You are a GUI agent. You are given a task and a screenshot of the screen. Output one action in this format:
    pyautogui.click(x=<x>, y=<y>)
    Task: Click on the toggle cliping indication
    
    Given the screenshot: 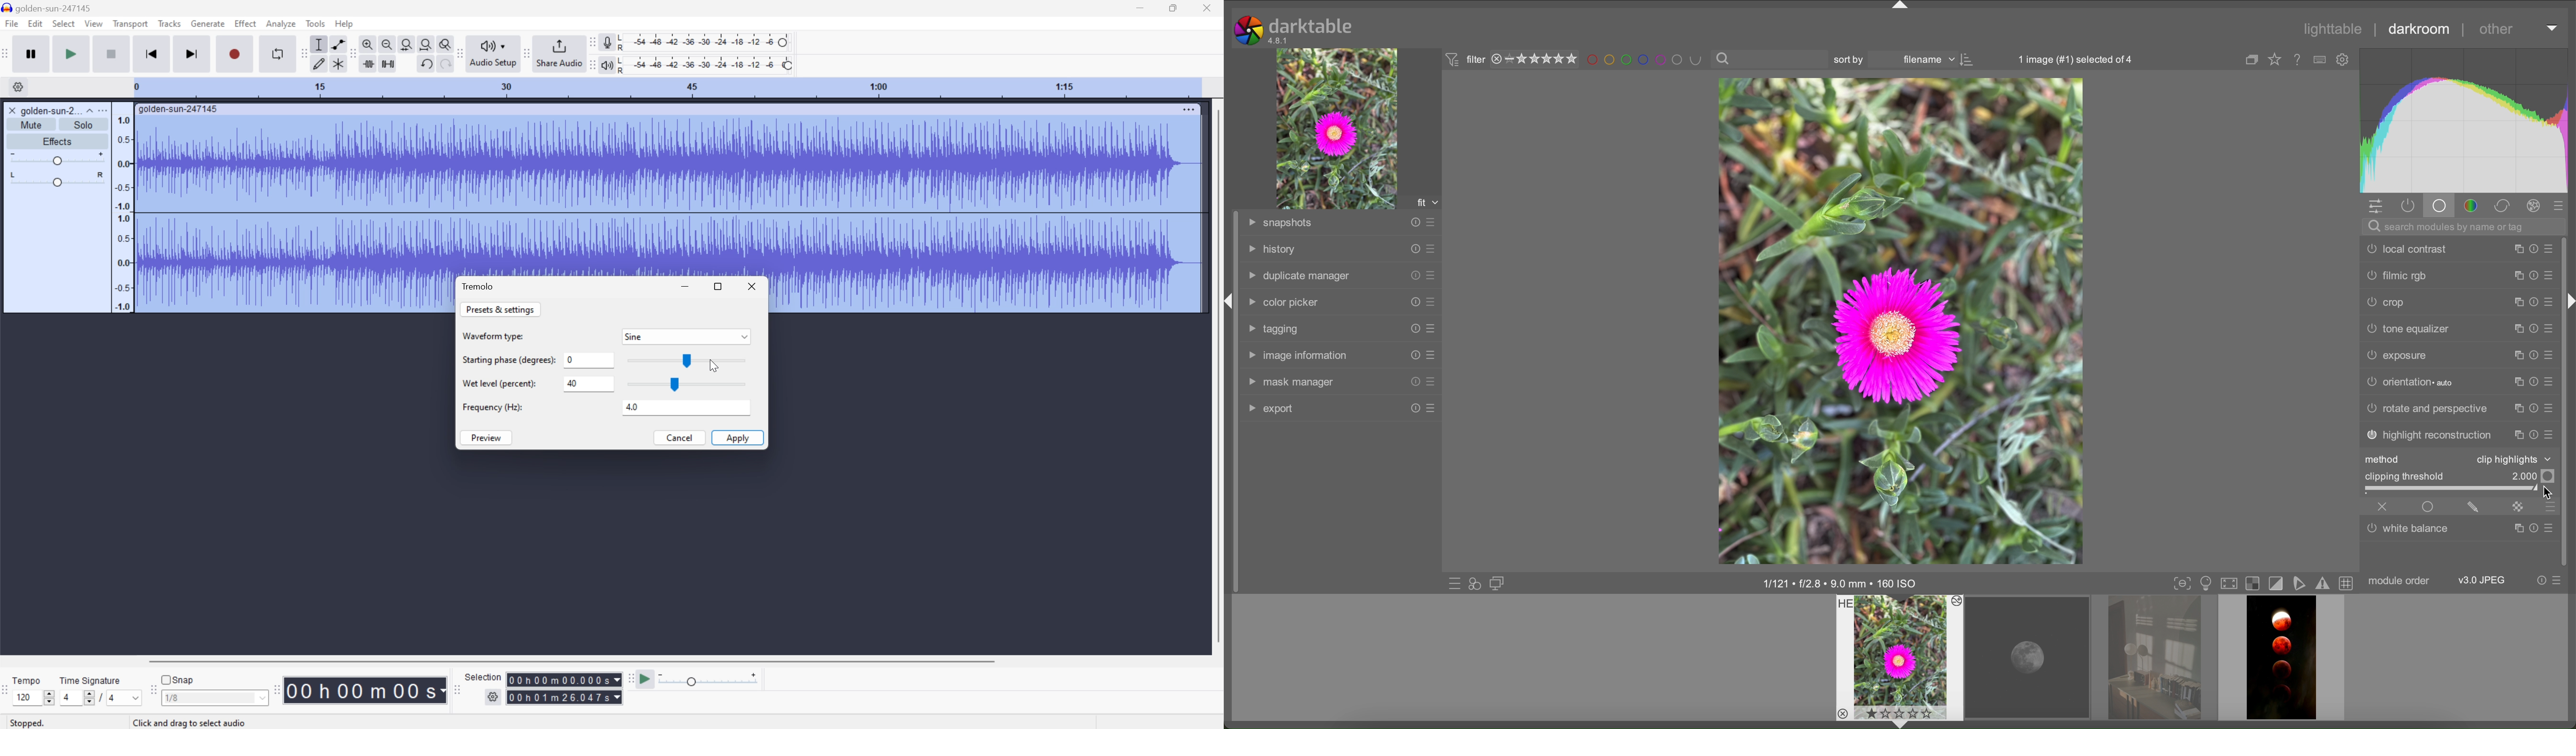 What is the action you would take?
    pyautogui.click(x=2279, y=584)
    